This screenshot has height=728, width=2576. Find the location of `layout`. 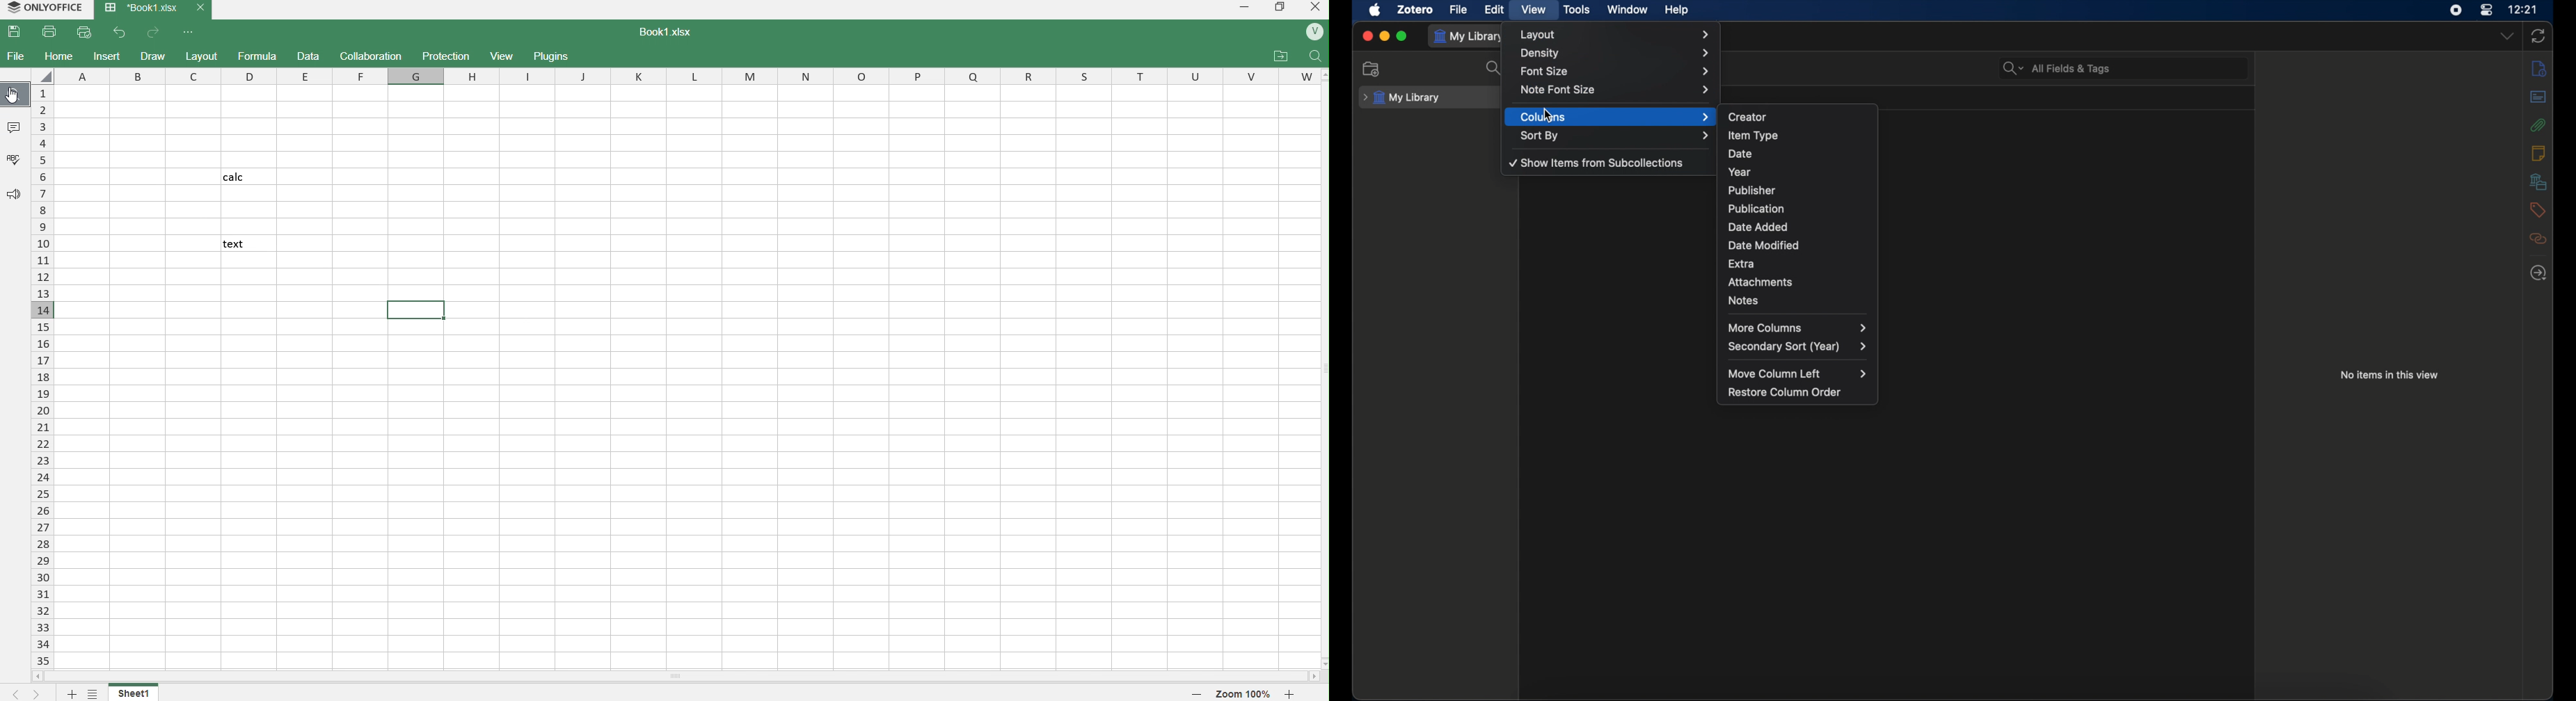

layout is located at coordinates (1617, 34).